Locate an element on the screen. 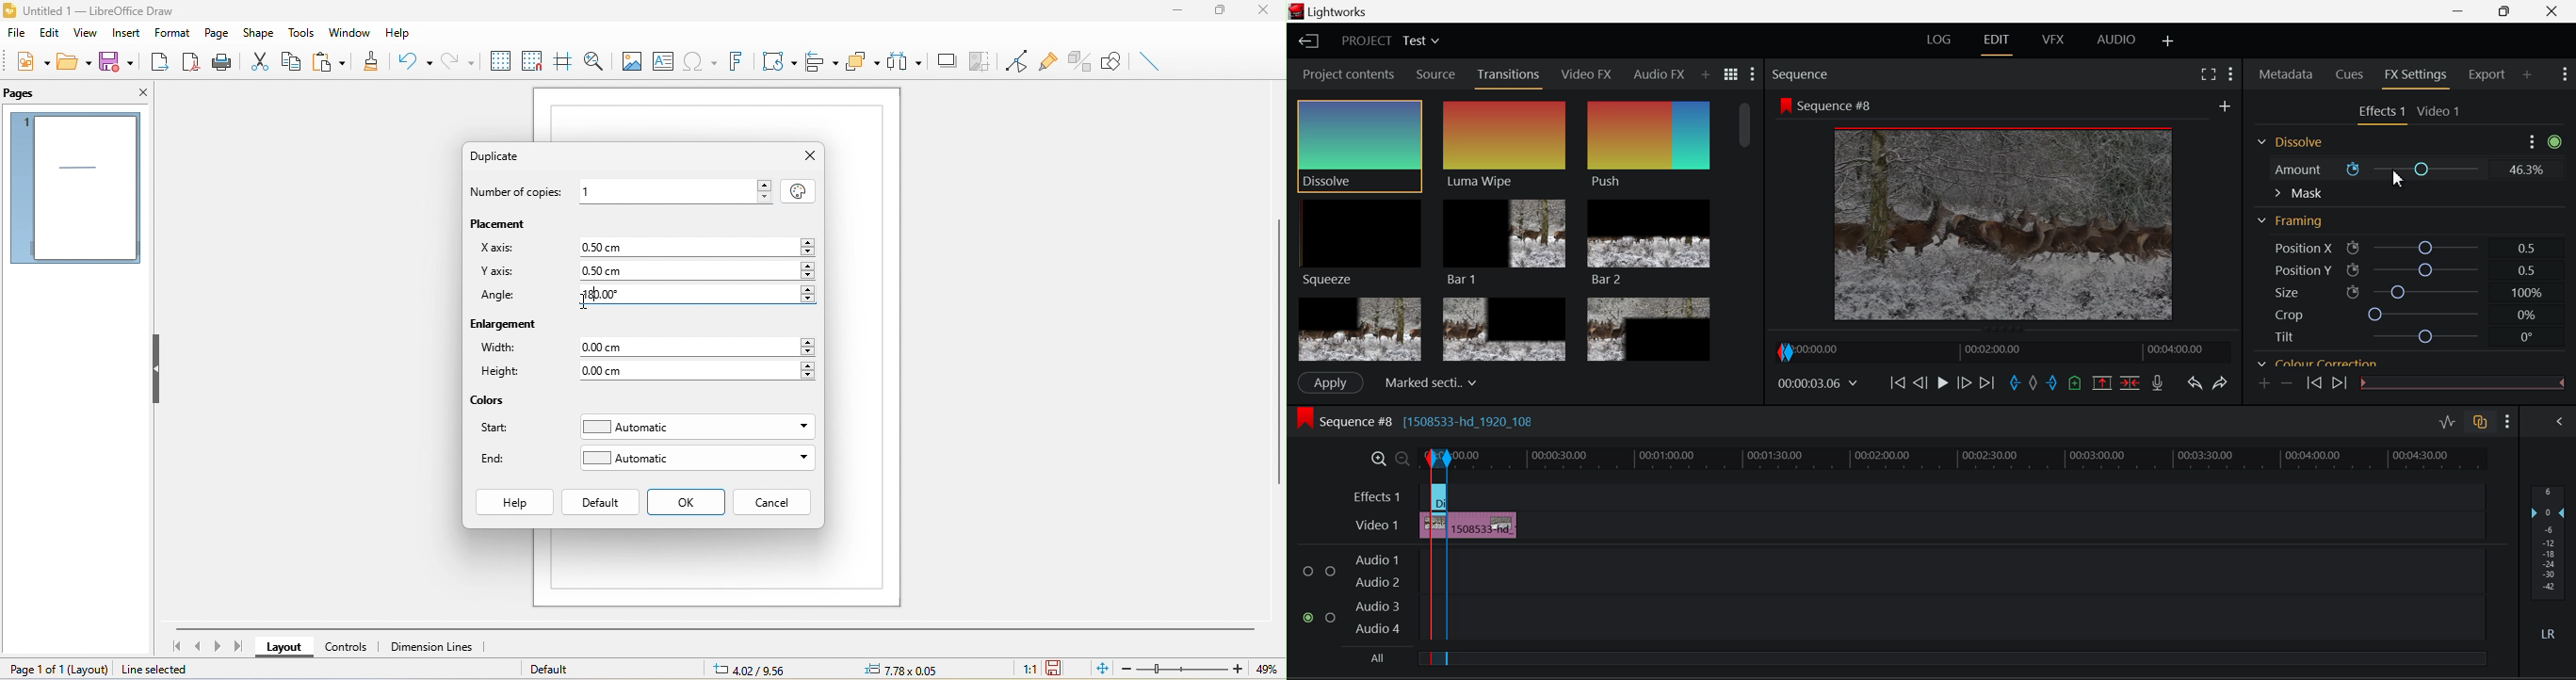 The width and height of the screenshot is (2576, 700). toggle point edit mode is located at coordinates (1012, 58).